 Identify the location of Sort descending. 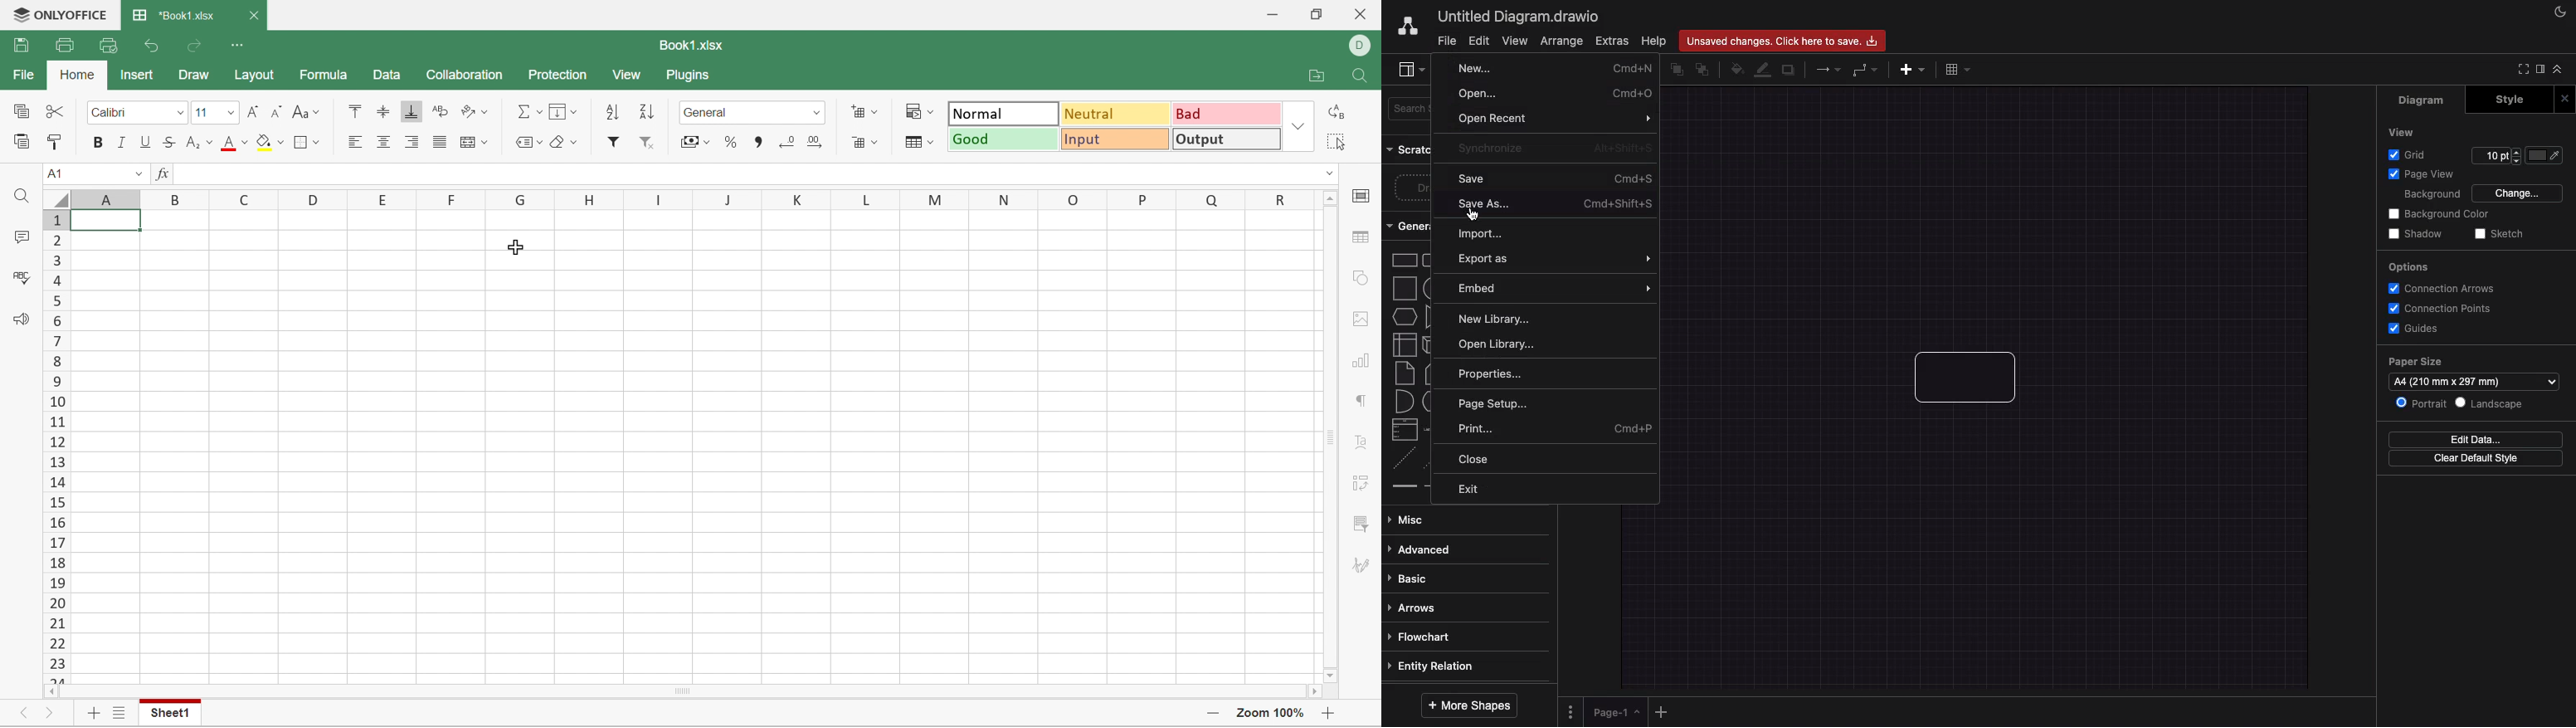
(645, 111).